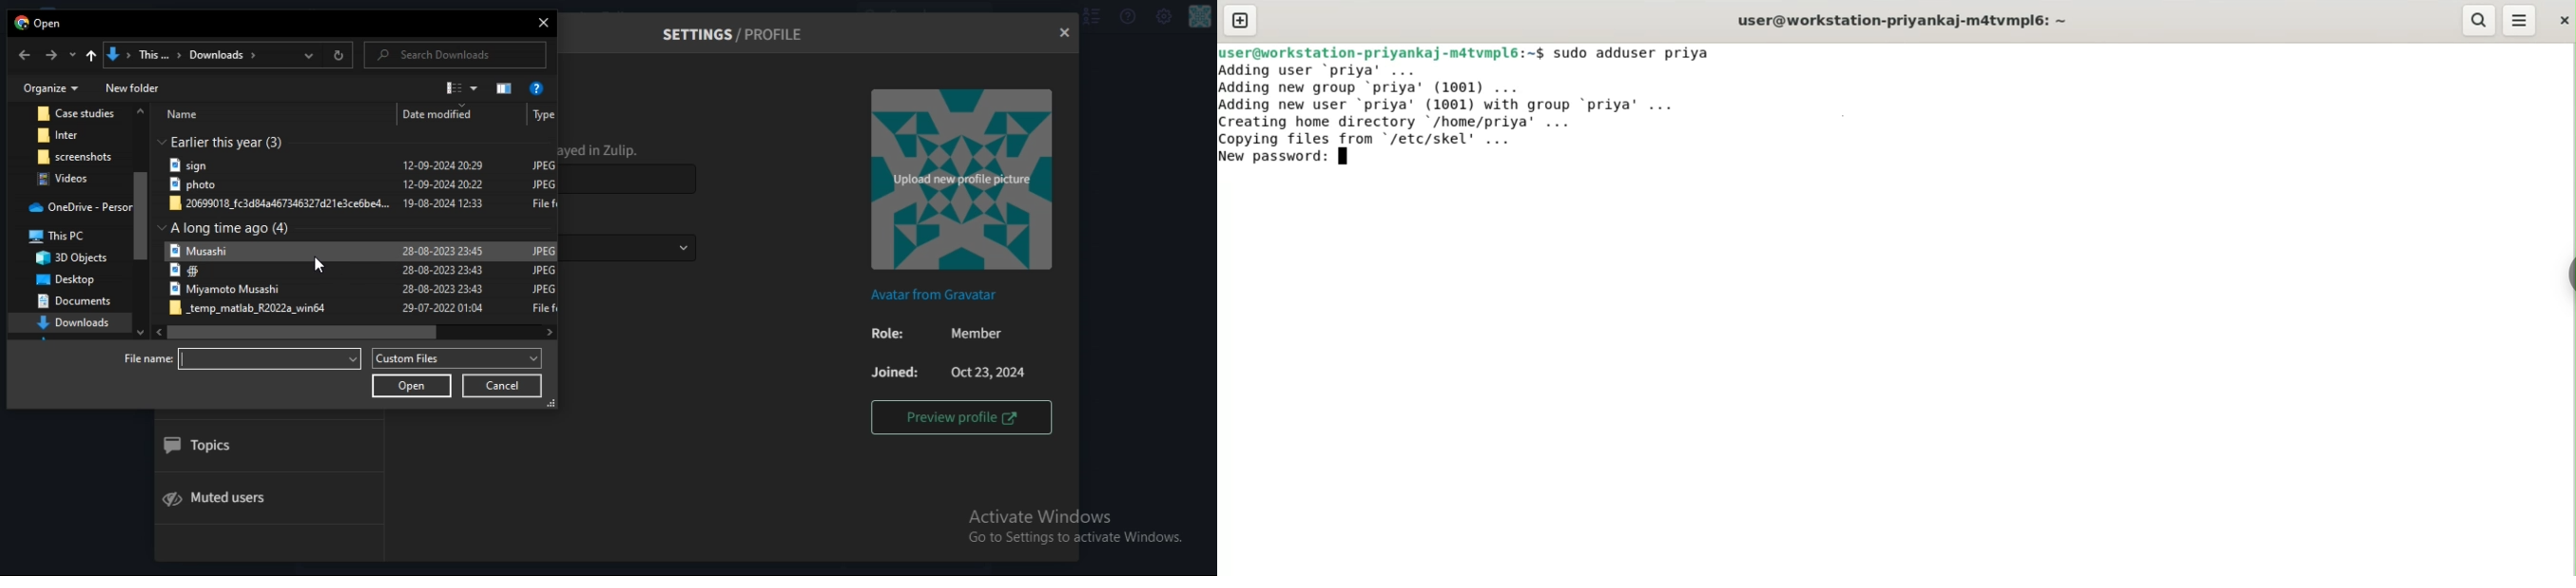  What do you see at coordinates (201, 447) in the screenshot?
I see `Topics` at bounding box center [201, 447].